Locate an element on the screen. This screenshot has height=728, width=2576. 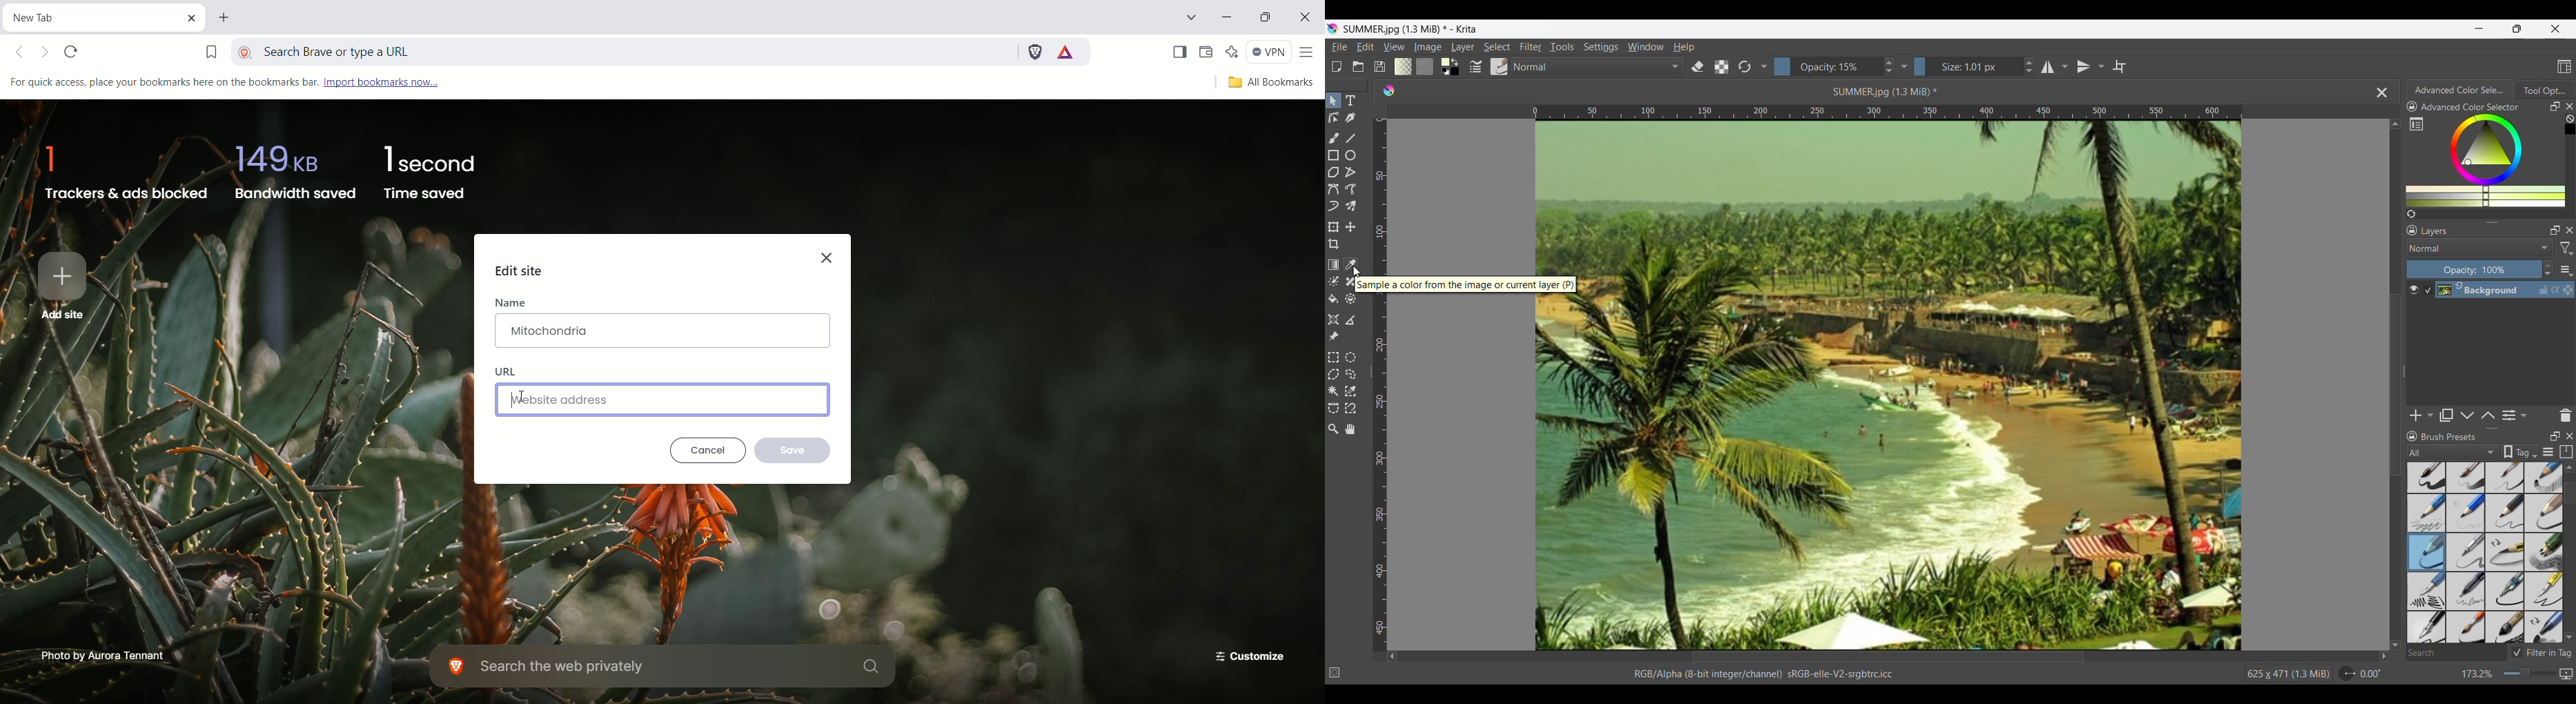
Float docker is located at coordinates (2555, 230).